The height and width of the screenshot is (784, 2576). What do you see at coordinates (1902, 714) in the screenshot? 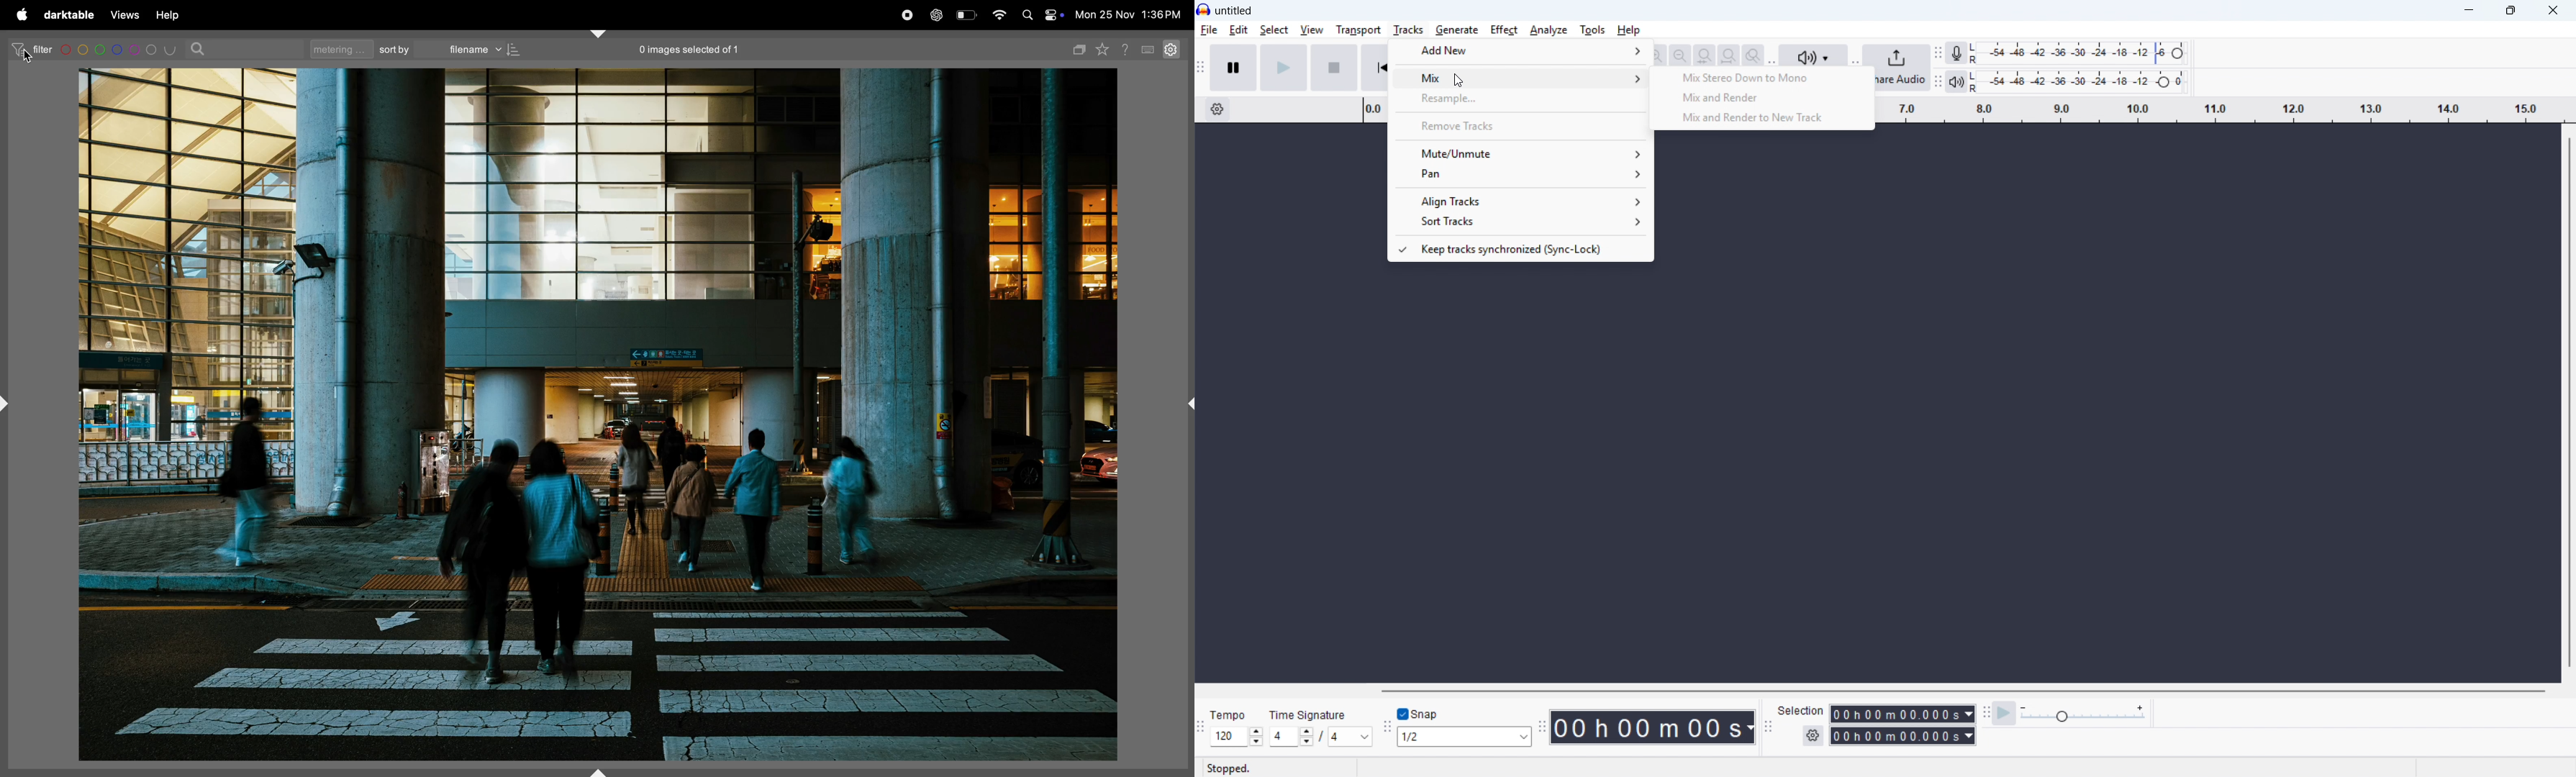
I see `Selection start time ` at bounding box center [1902, 714].